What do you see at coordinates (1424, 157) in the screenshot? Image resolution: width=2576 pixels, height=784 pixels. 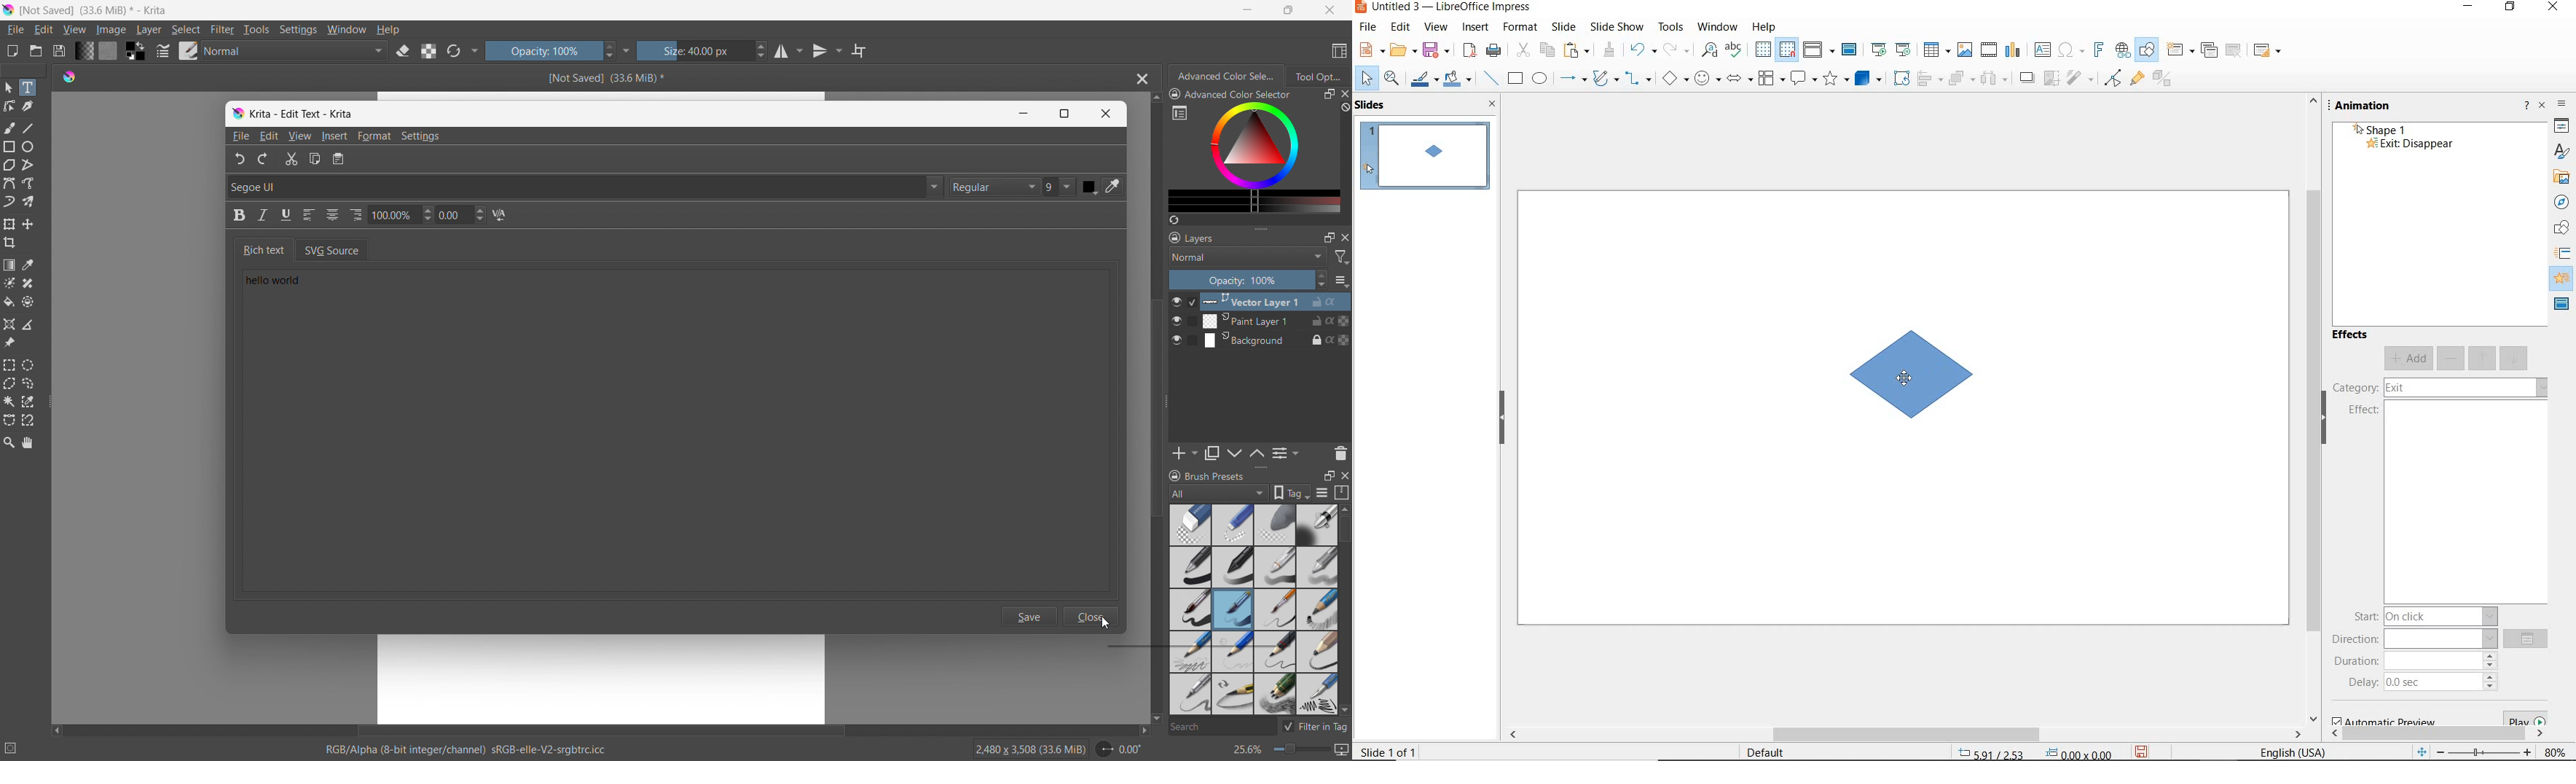 I see `slide 1` at bounding box center [1424, 157].